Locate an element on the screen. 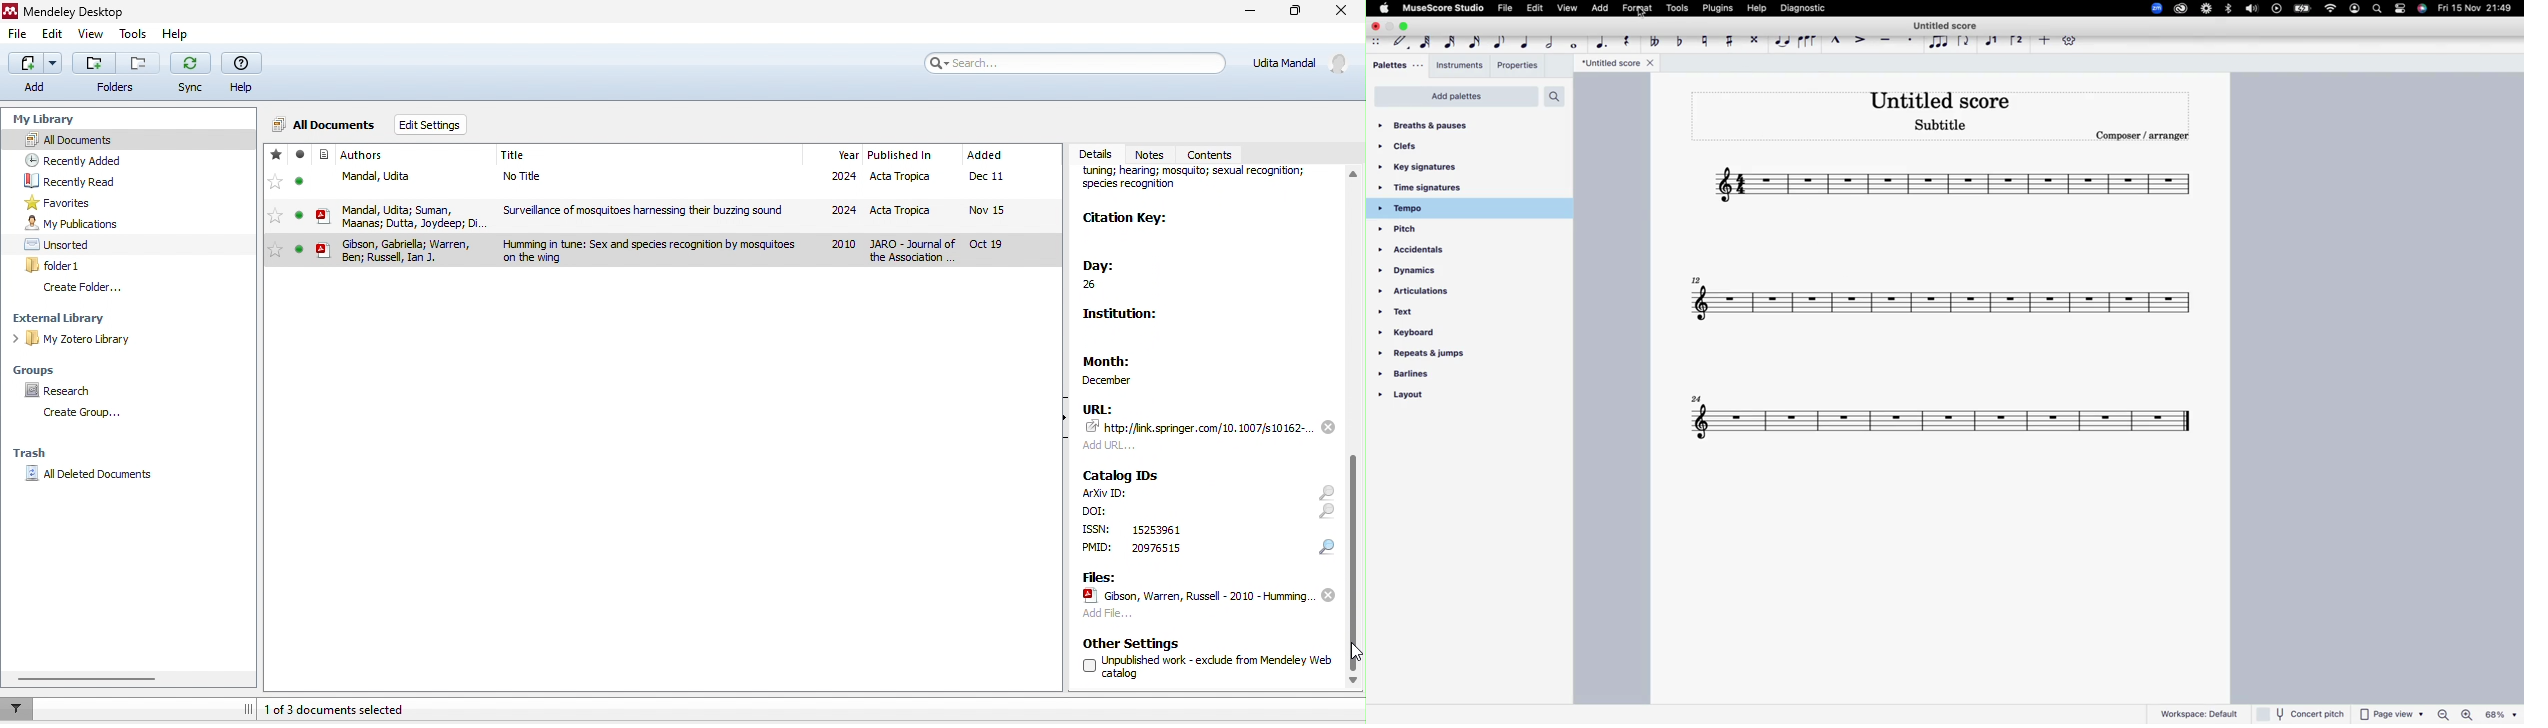  recently added is located at coordinates (72, 159).